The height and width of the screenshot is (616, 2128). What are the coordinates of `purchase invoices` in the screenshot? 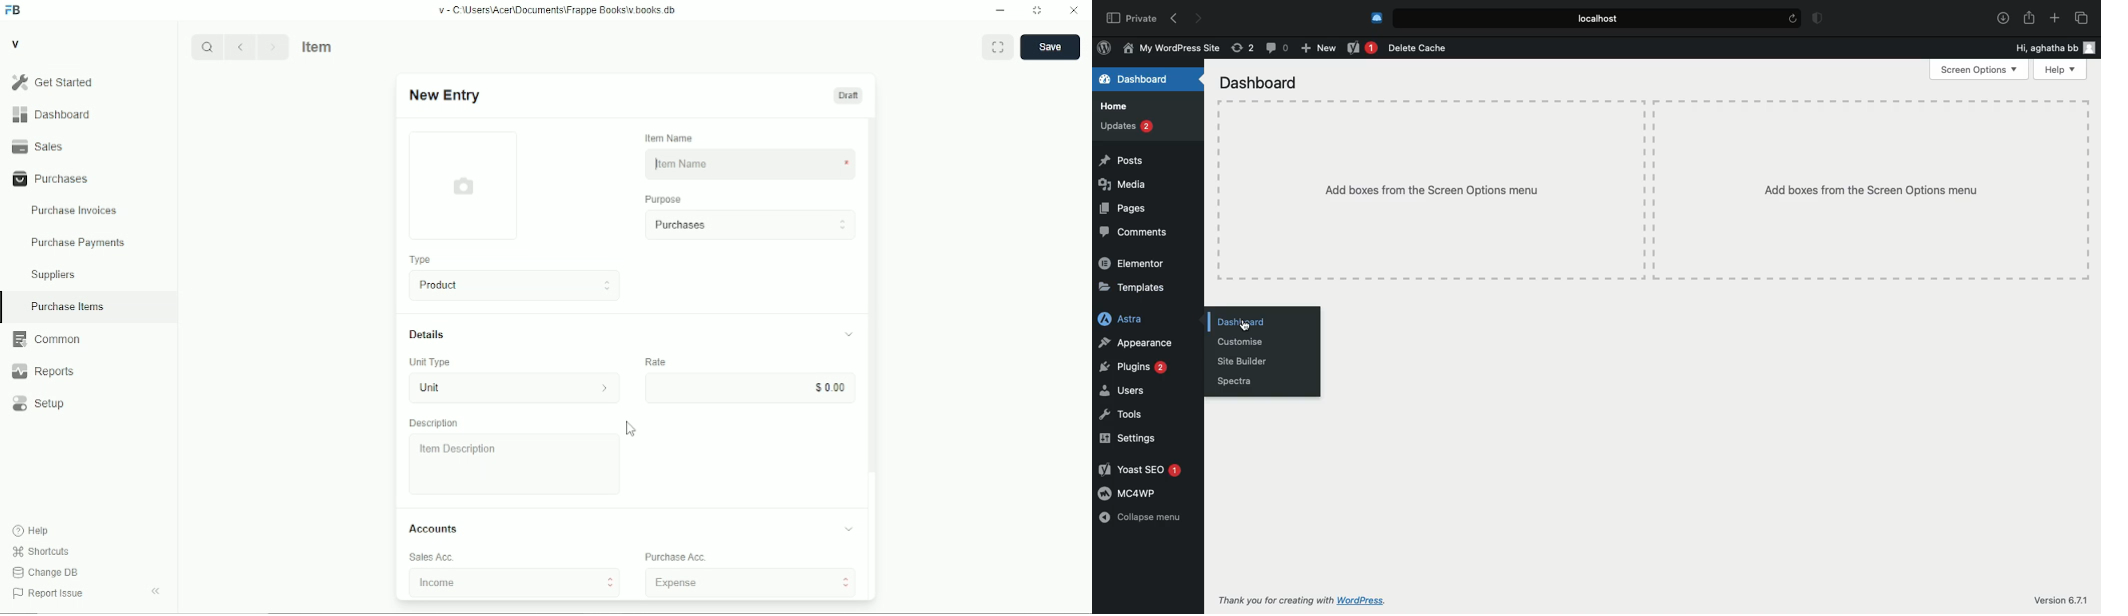 It's located at (74, 211).